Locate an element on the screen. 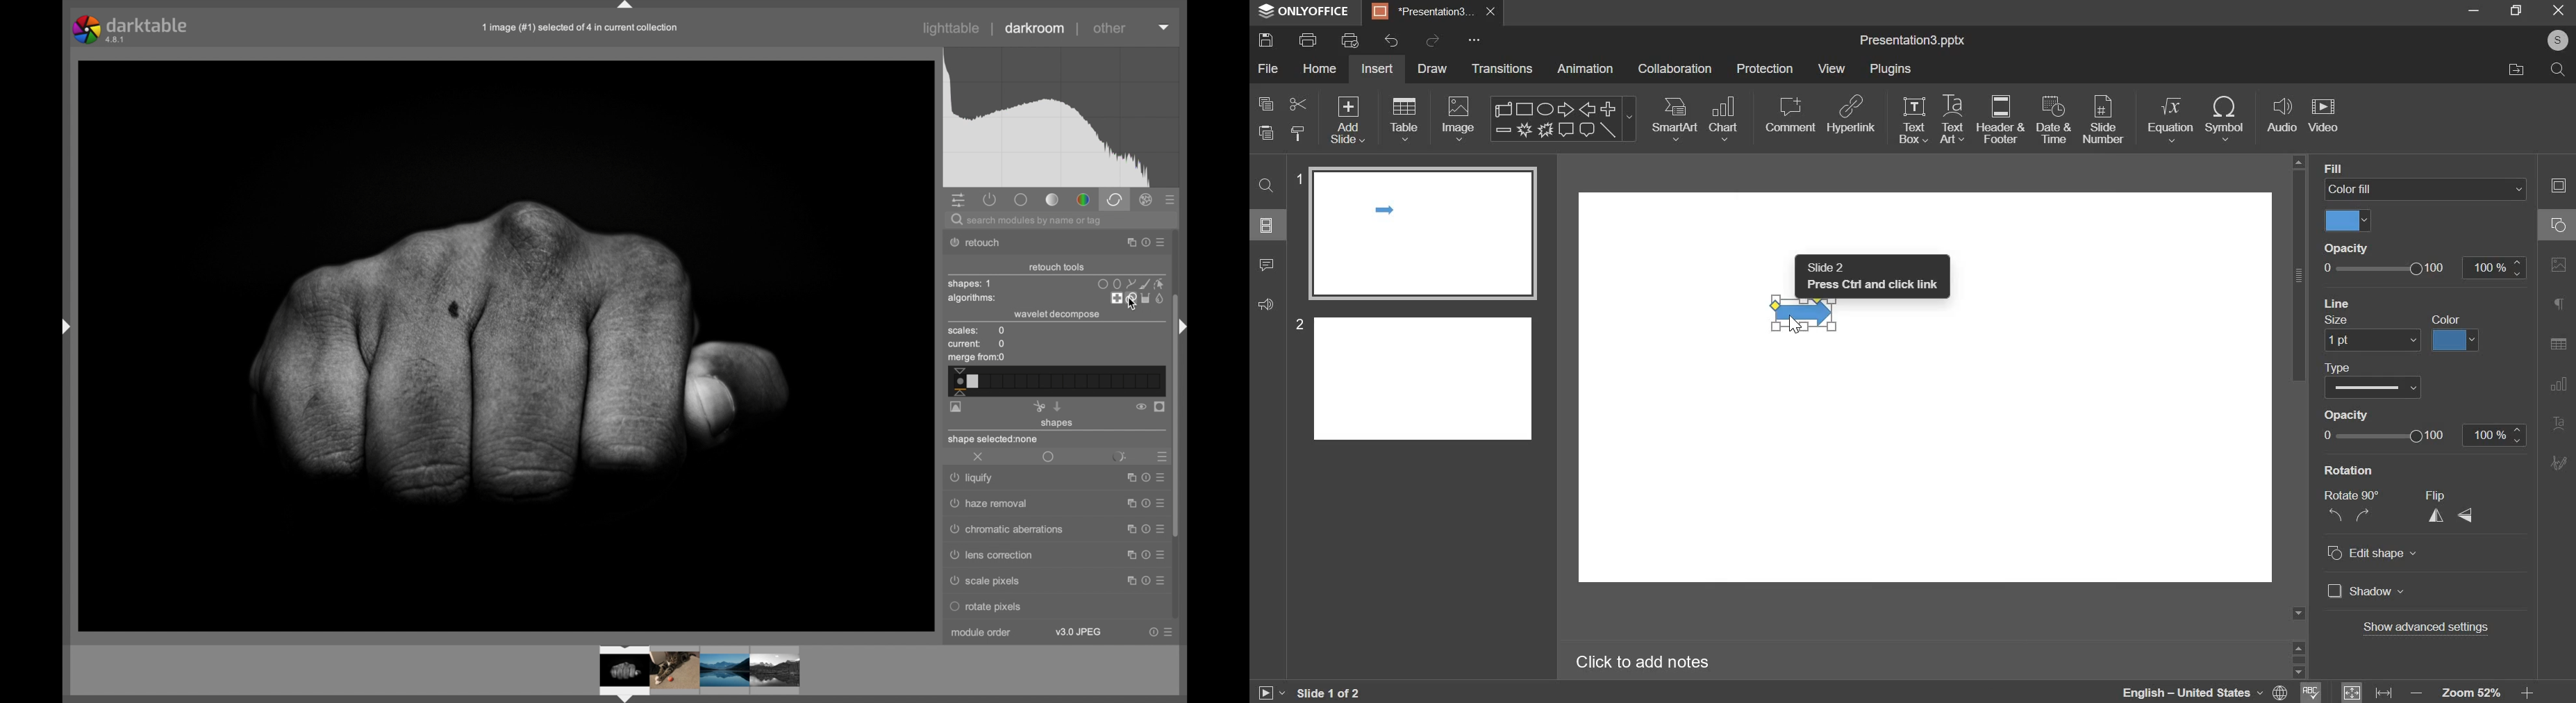 This screenshot has height=728, width=2576. chart is located at coordinates (1725, 119).